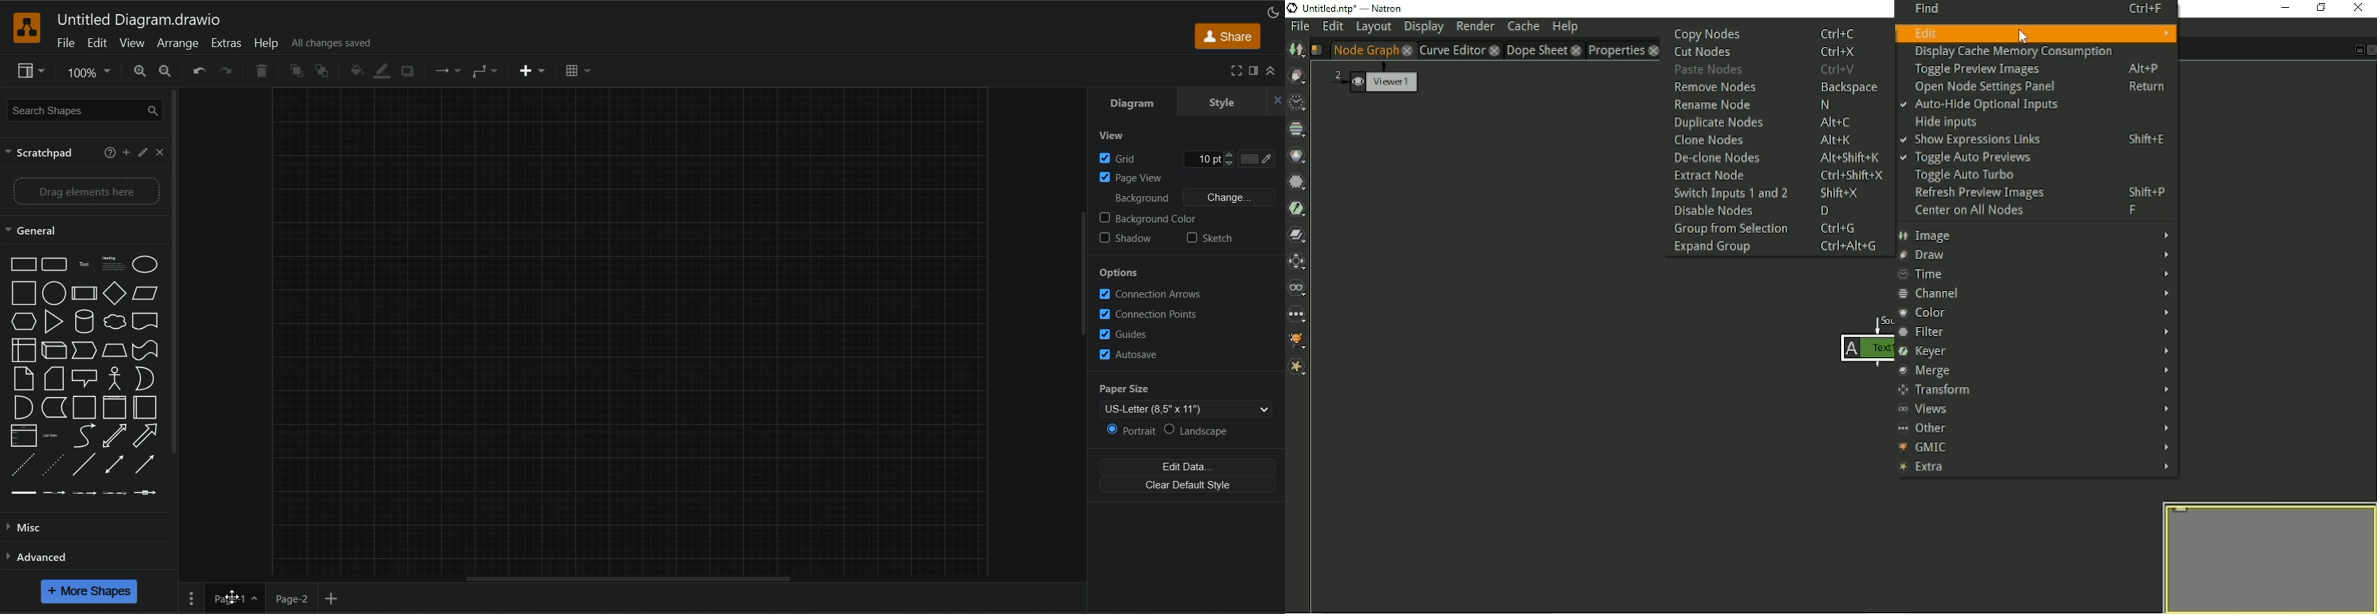 The image size is (2380, 616). What do you see at coordinates (1150, 218) in the screenshot?
I see `background color` at bounding box center [1150, 218].